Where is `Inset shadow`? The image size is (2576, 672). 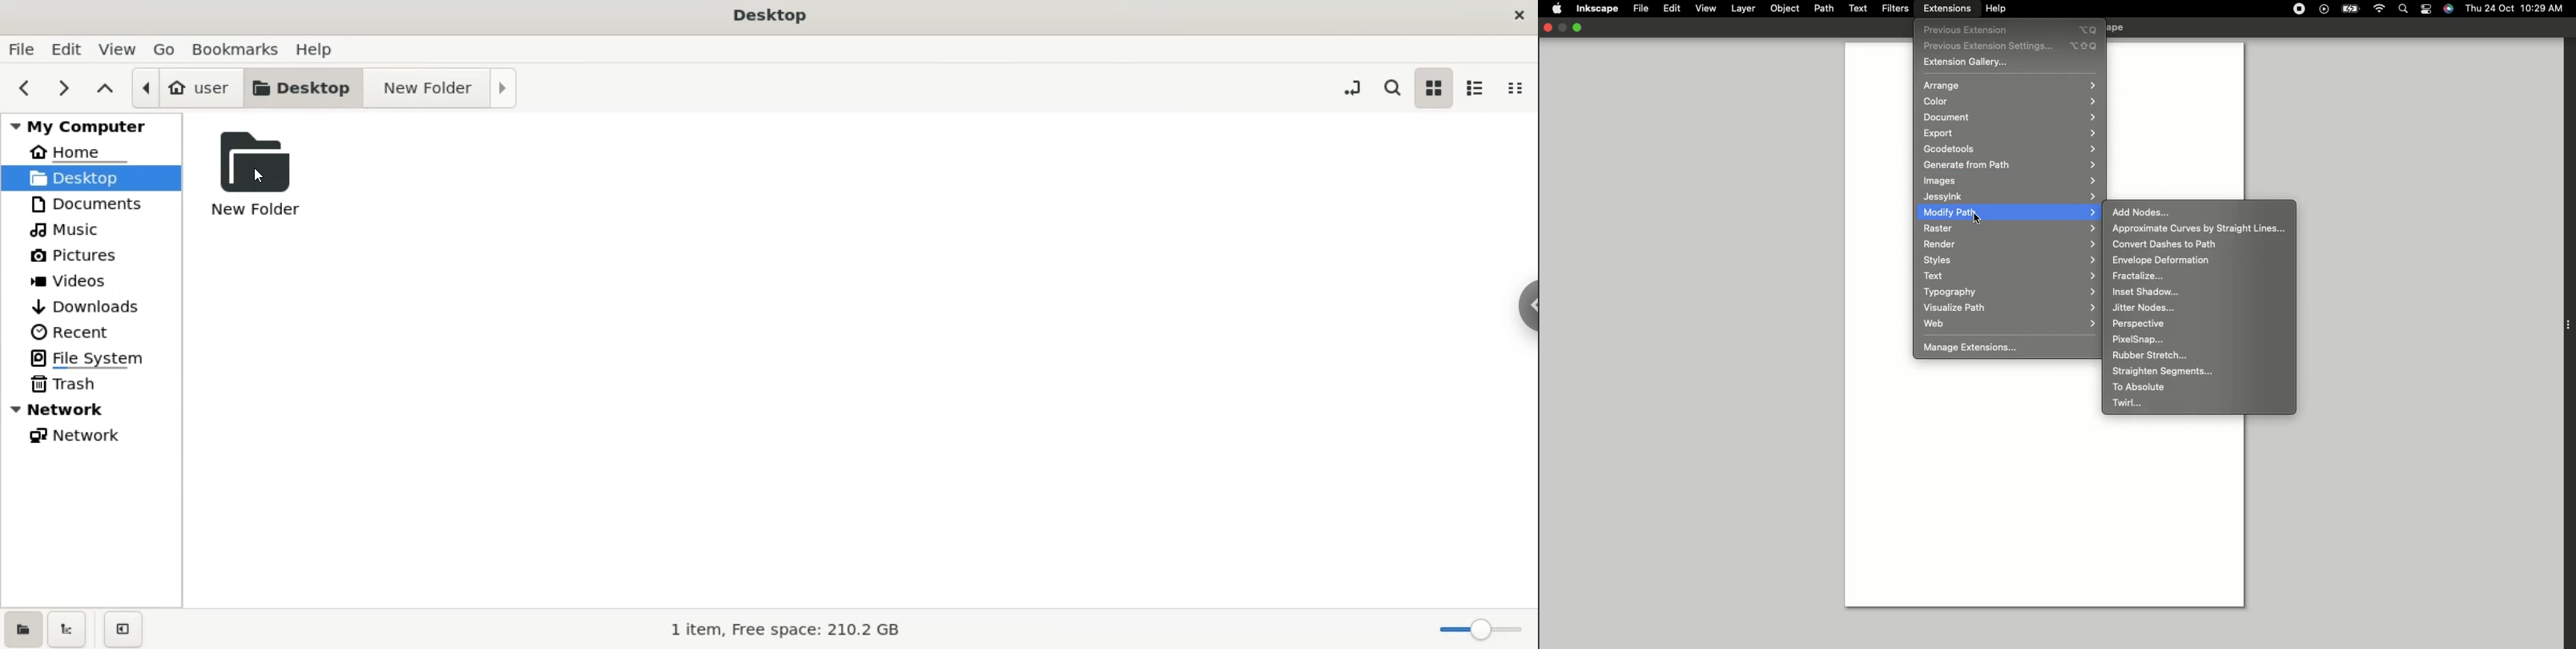
Inset shadow is located at coordinates (2146, 291).